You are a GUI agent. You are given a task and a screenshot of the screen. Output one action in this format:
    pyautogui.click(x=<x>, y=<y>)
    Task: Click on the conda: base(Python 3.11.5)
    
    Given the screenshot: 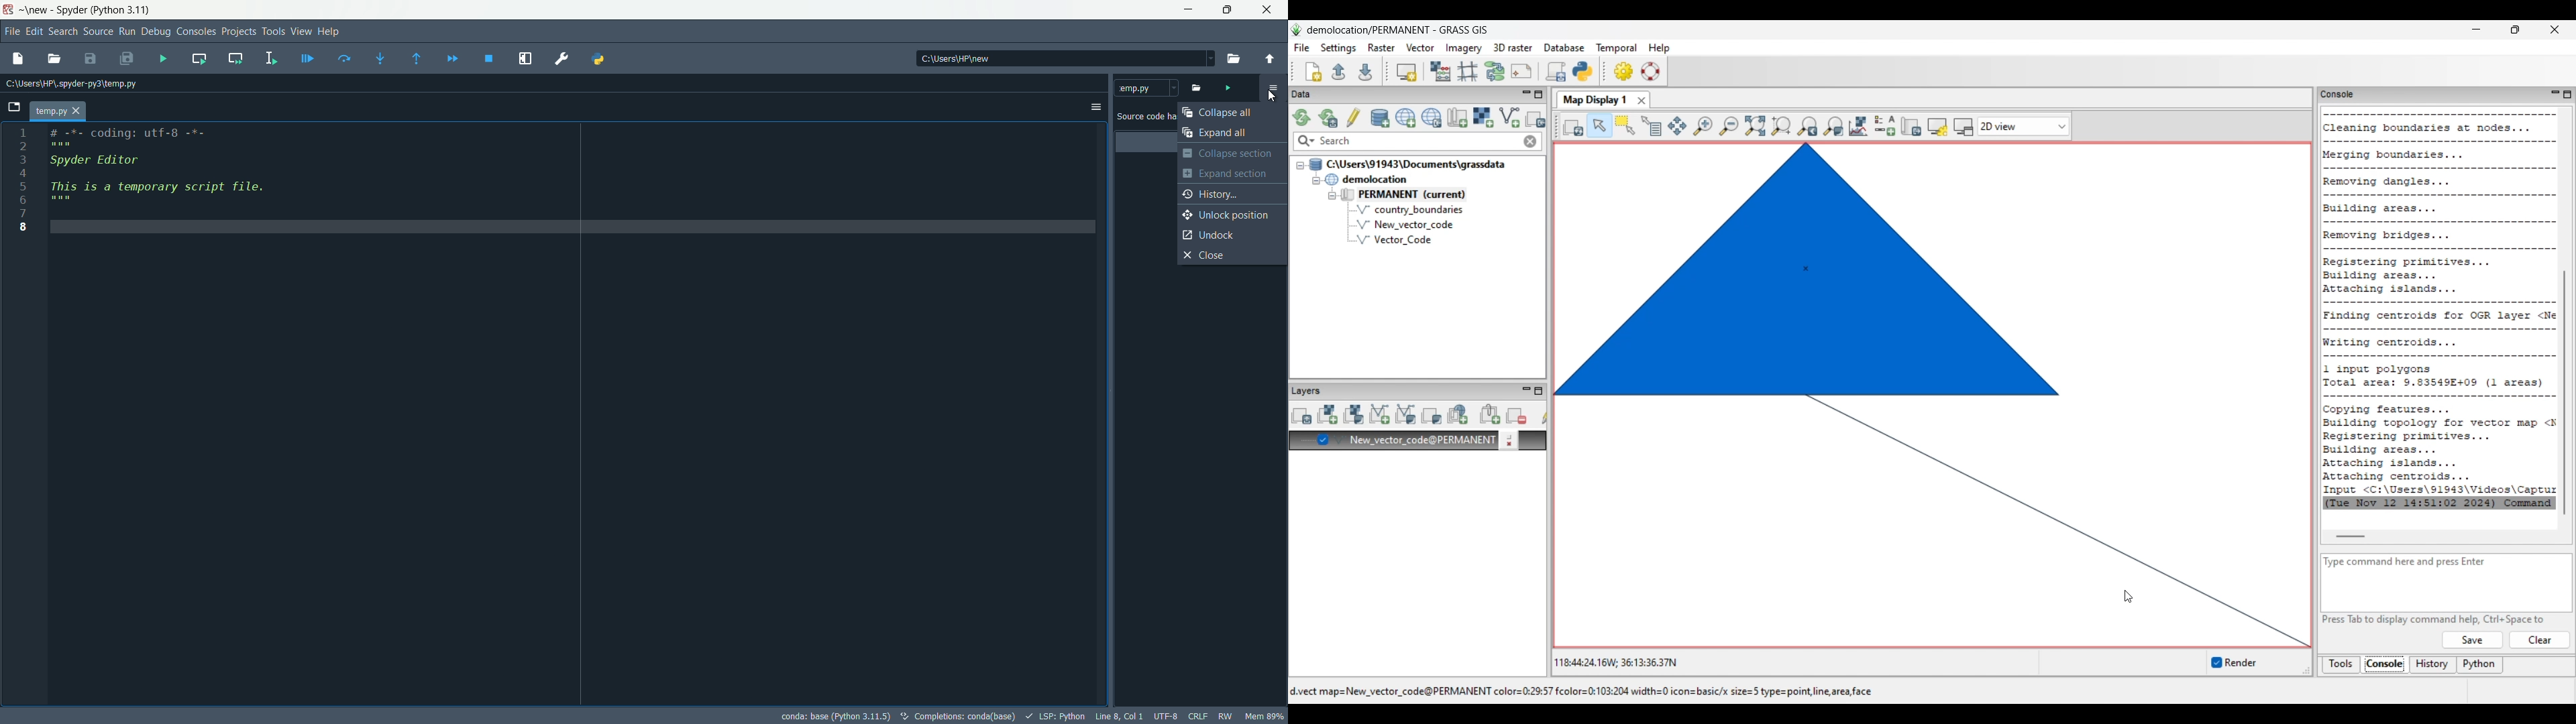 What is the action you would take?
    pyautogui.click(x=830, y=716)
    